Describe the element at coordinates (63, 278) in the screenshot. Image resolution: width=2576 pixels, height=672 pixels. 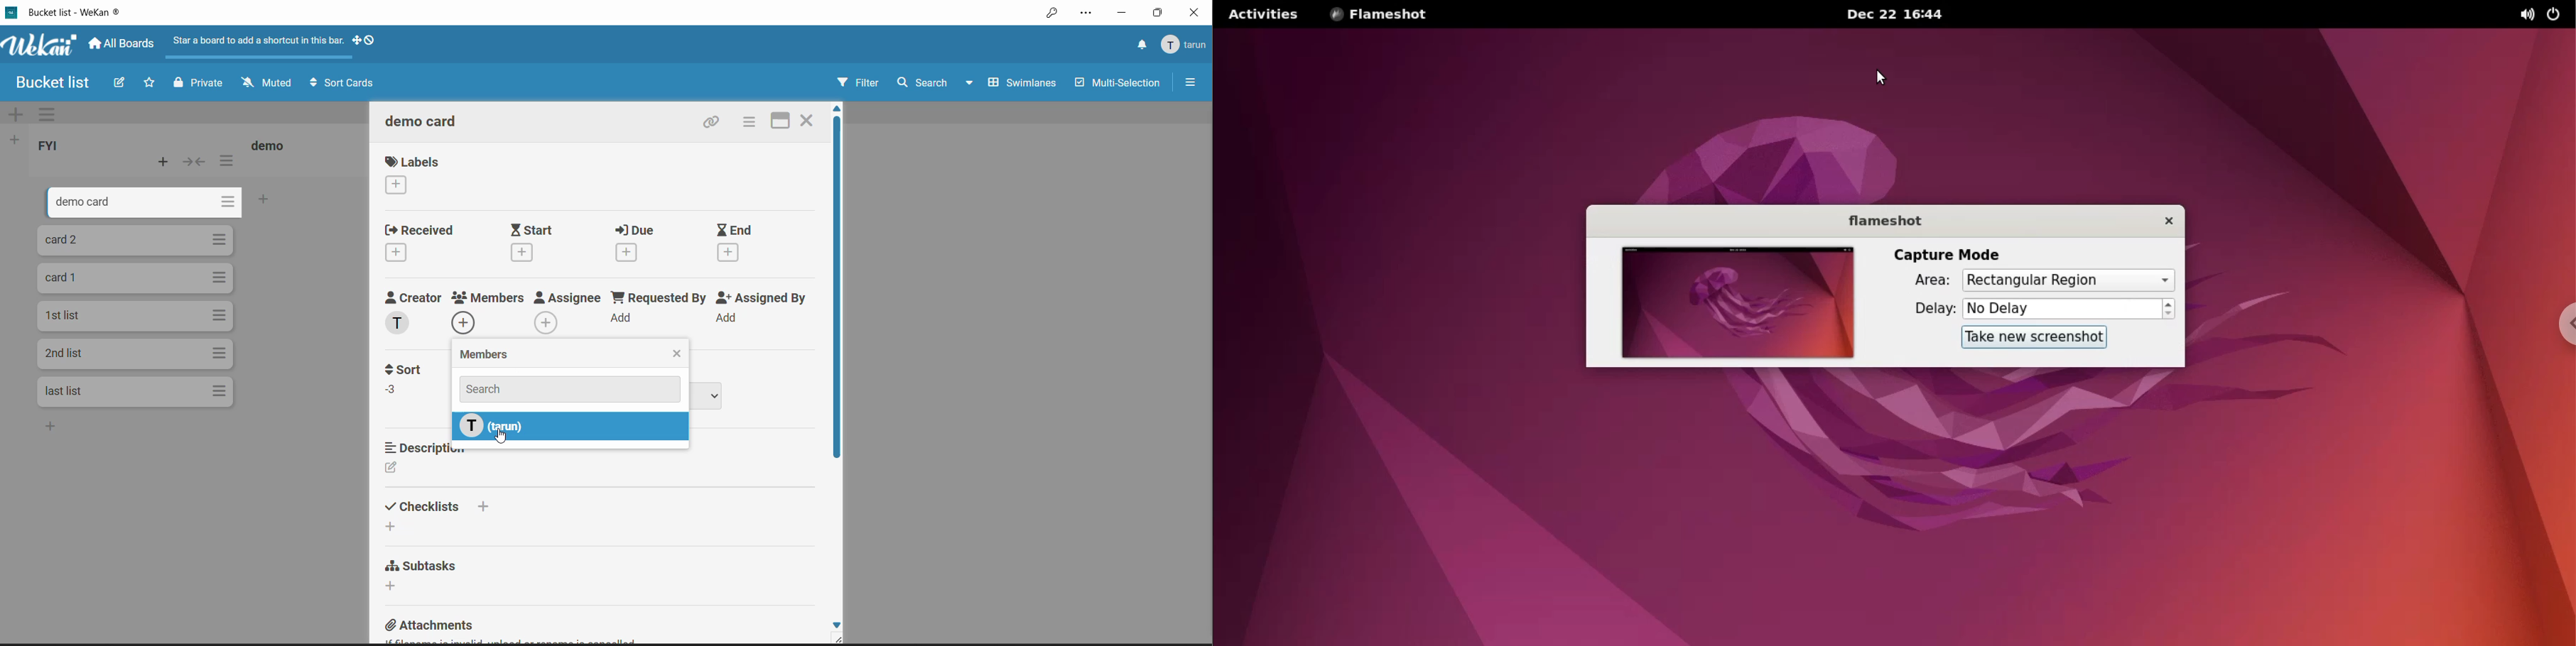
I see `card title` at that location.